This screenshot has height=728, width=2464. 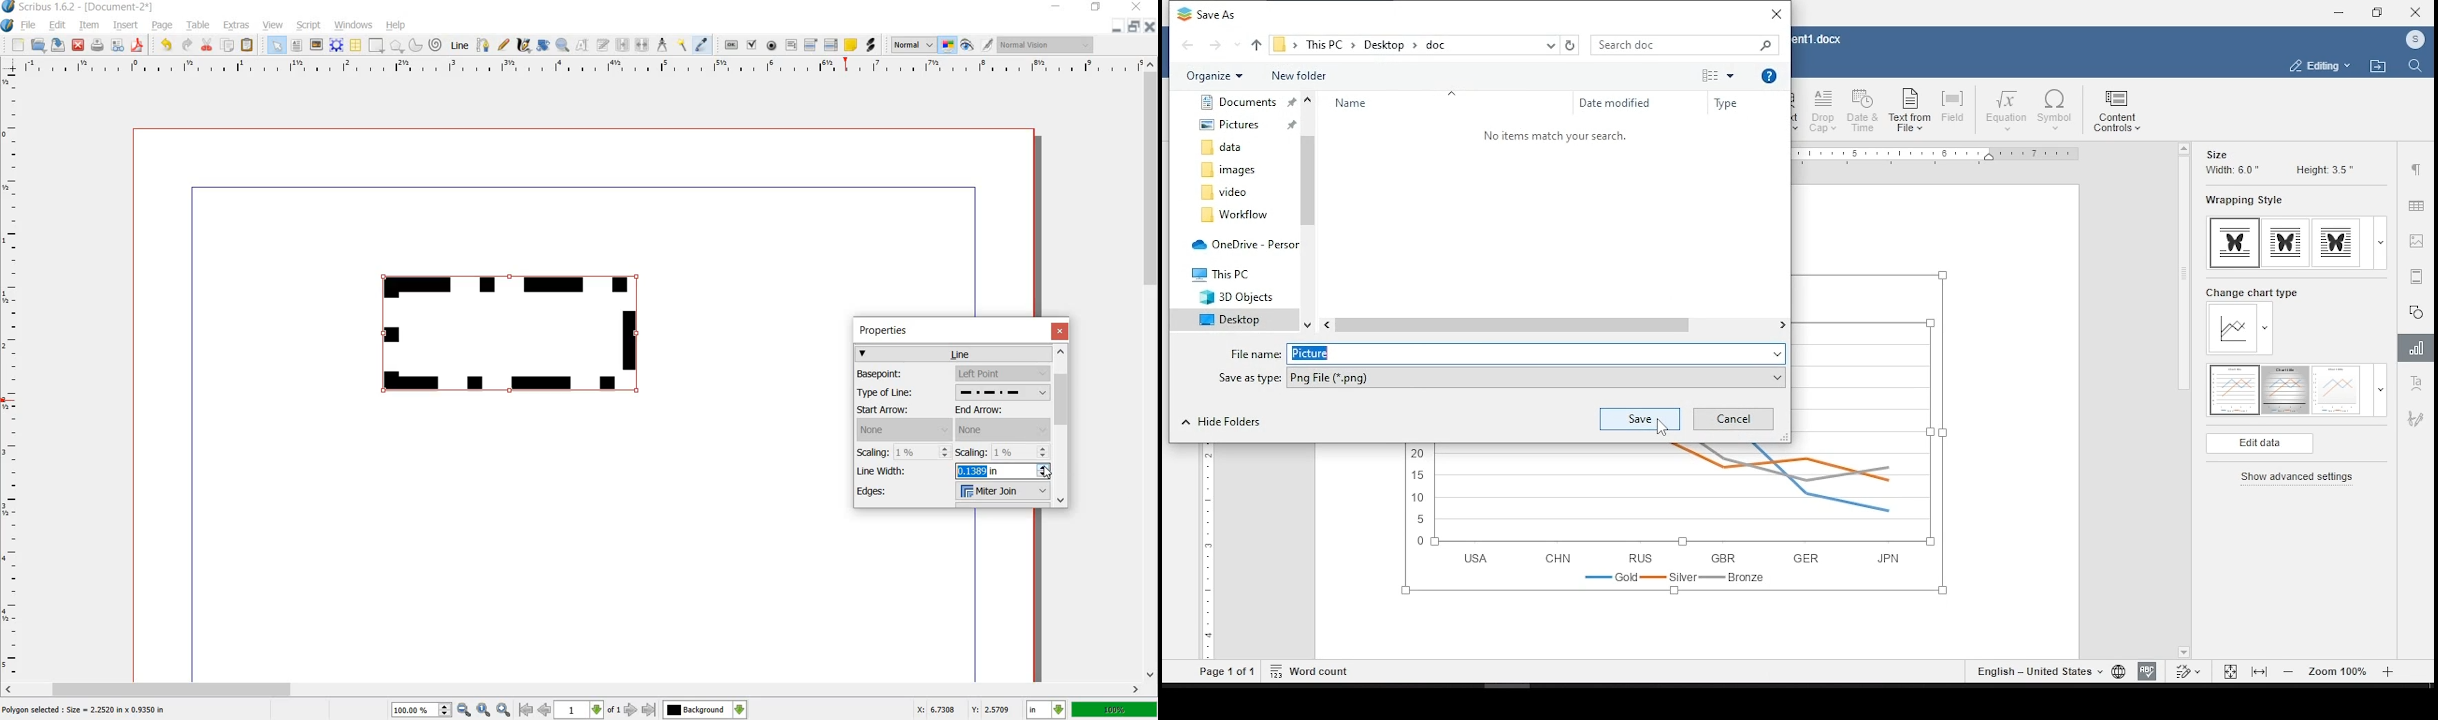 I want to click on chart style 3, so click(x=2337, y=391).